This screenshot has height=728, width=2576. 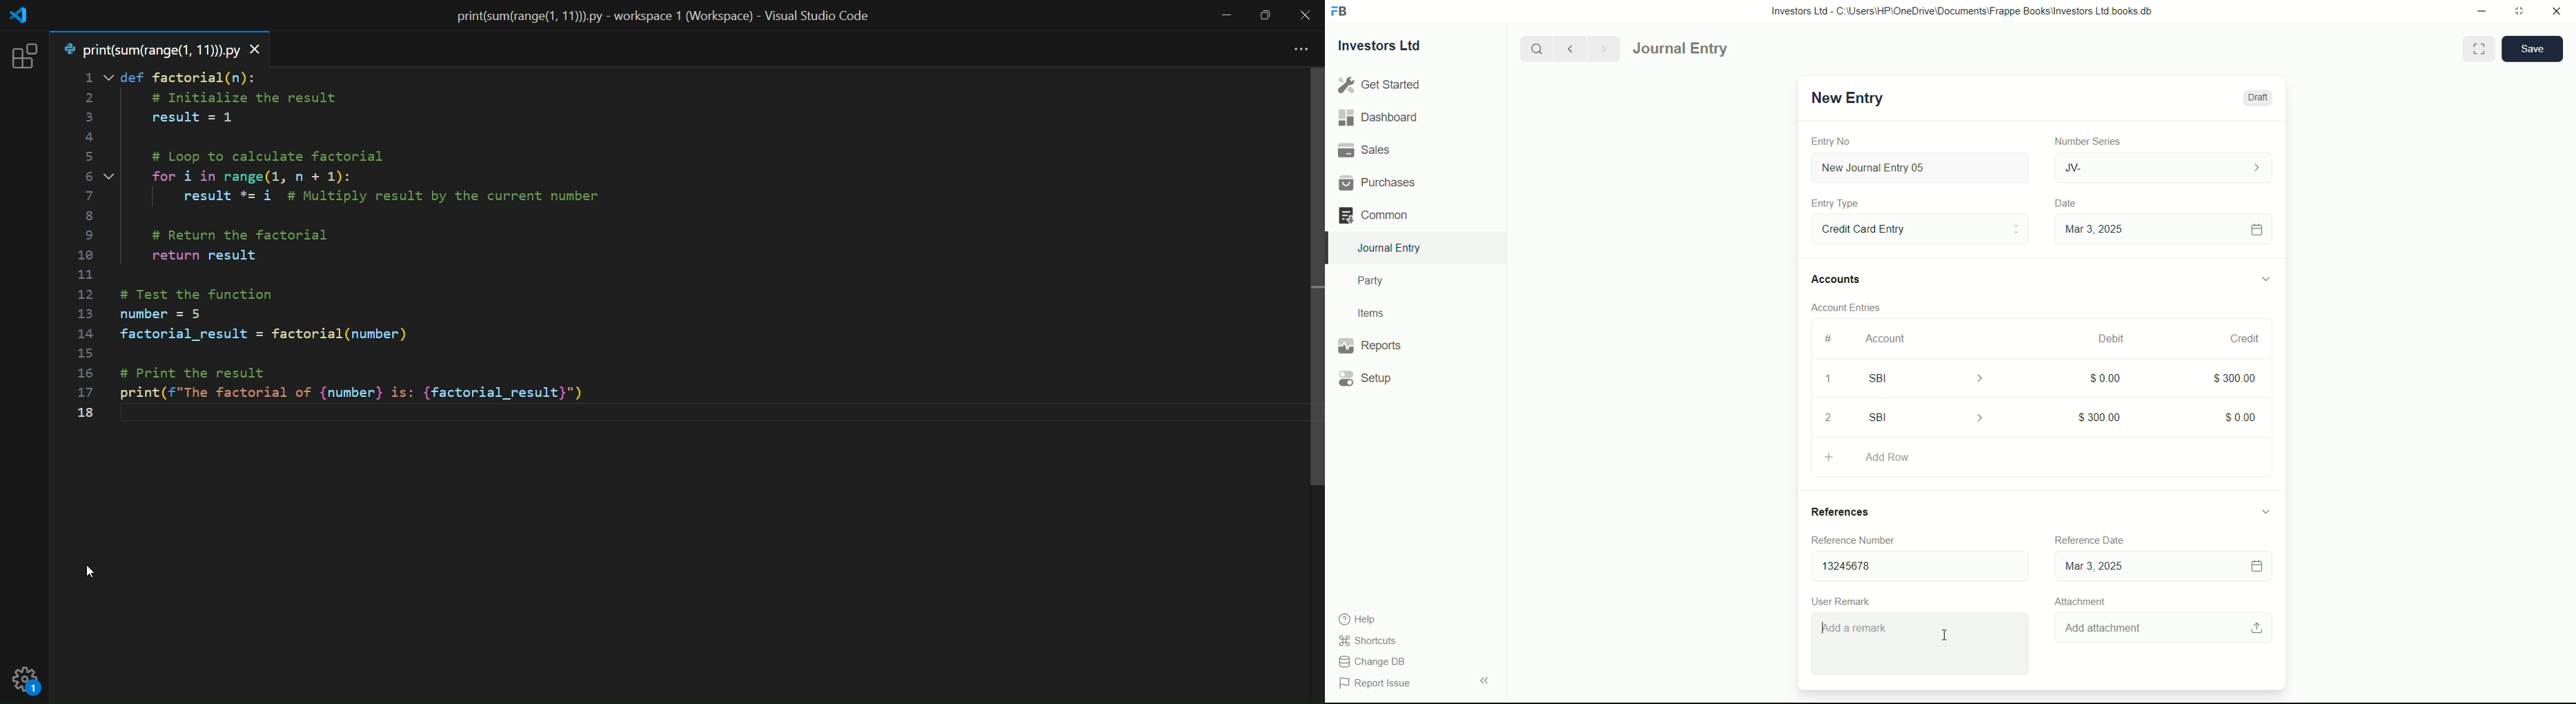 I want to click on $300.00, so click(x=2236, y=377).